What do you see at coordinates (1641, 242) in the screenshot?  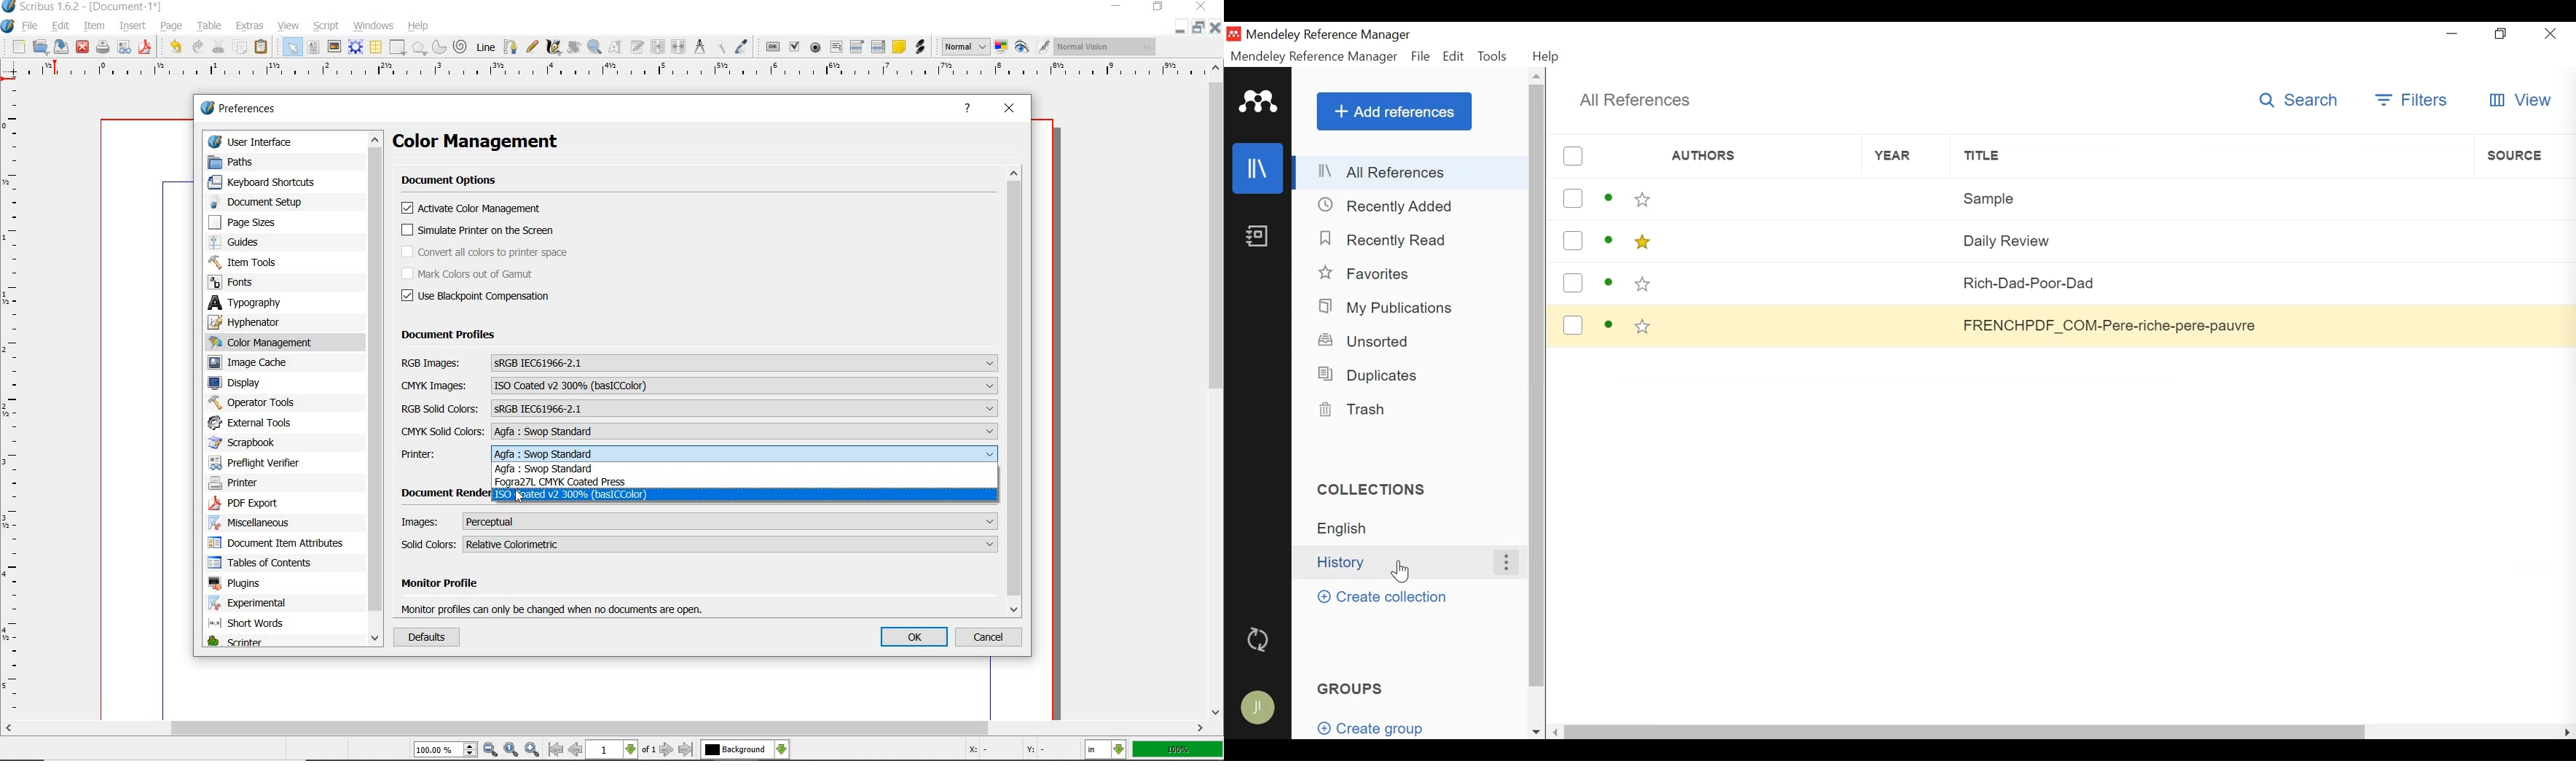 I see `Toggle favorites` at bounding box center [1641, 242].